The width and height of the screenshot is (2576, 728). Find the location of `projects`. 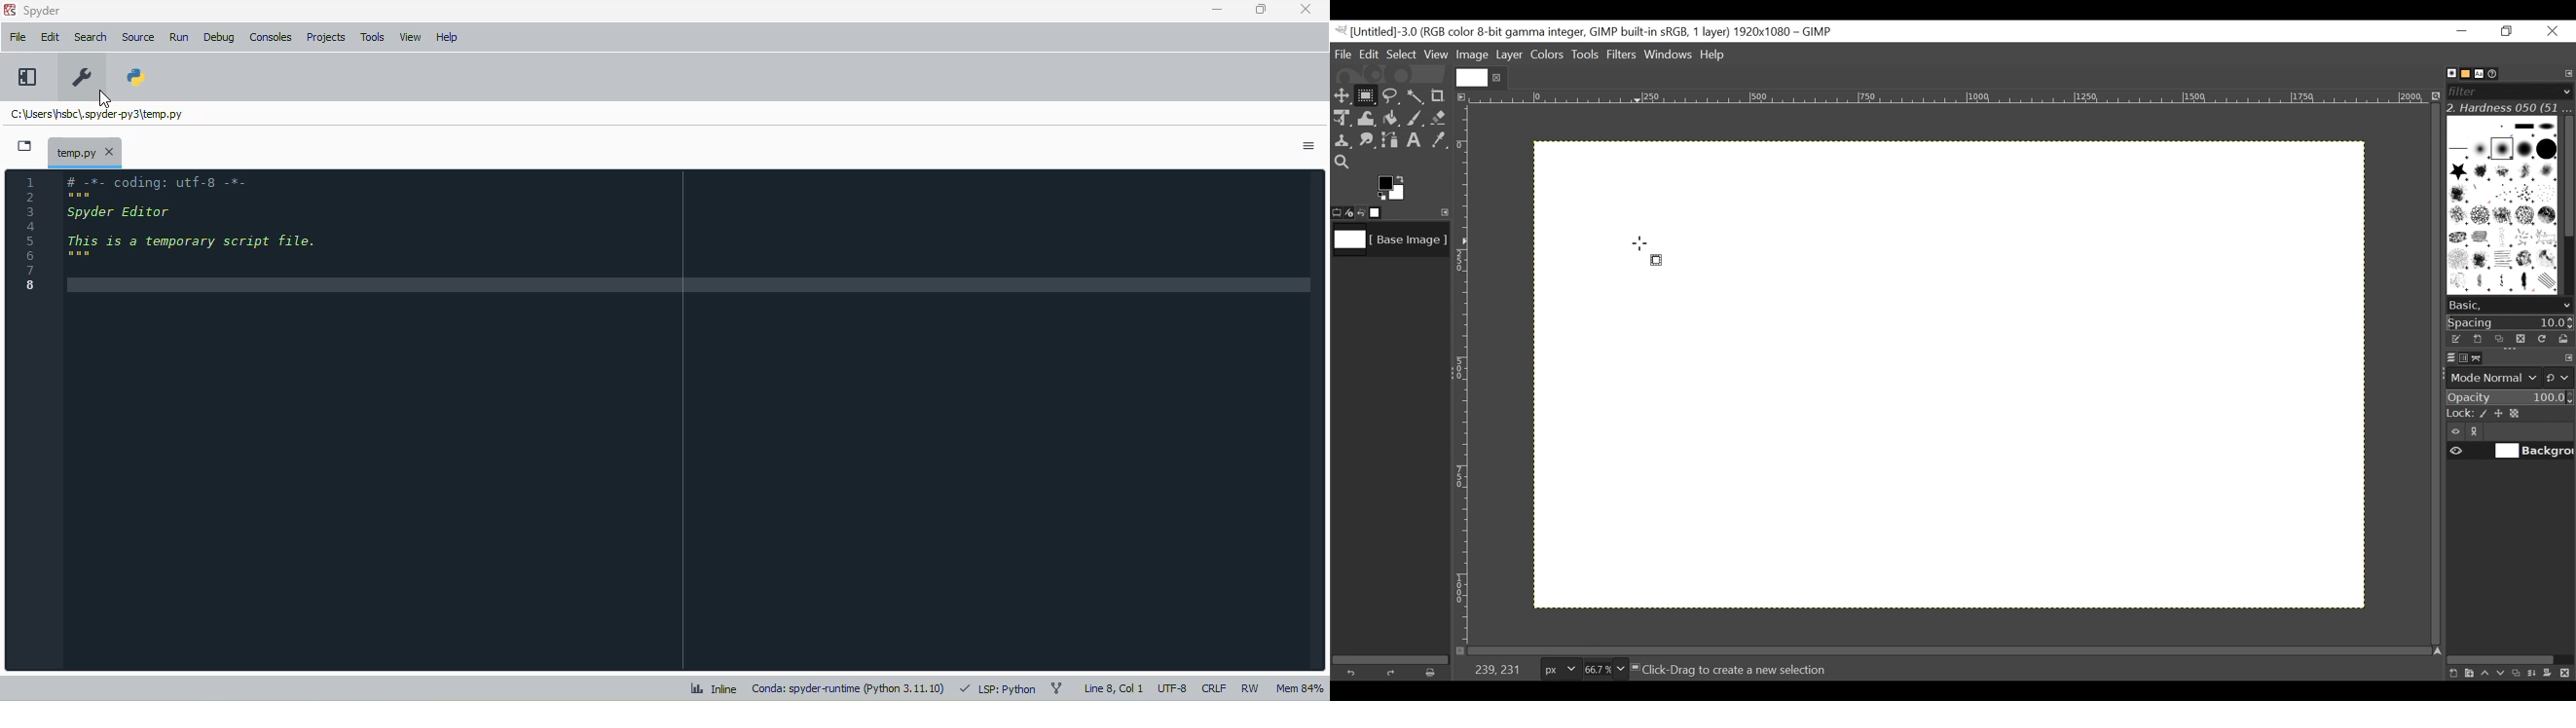

projects is located at coordinates (327, 37).